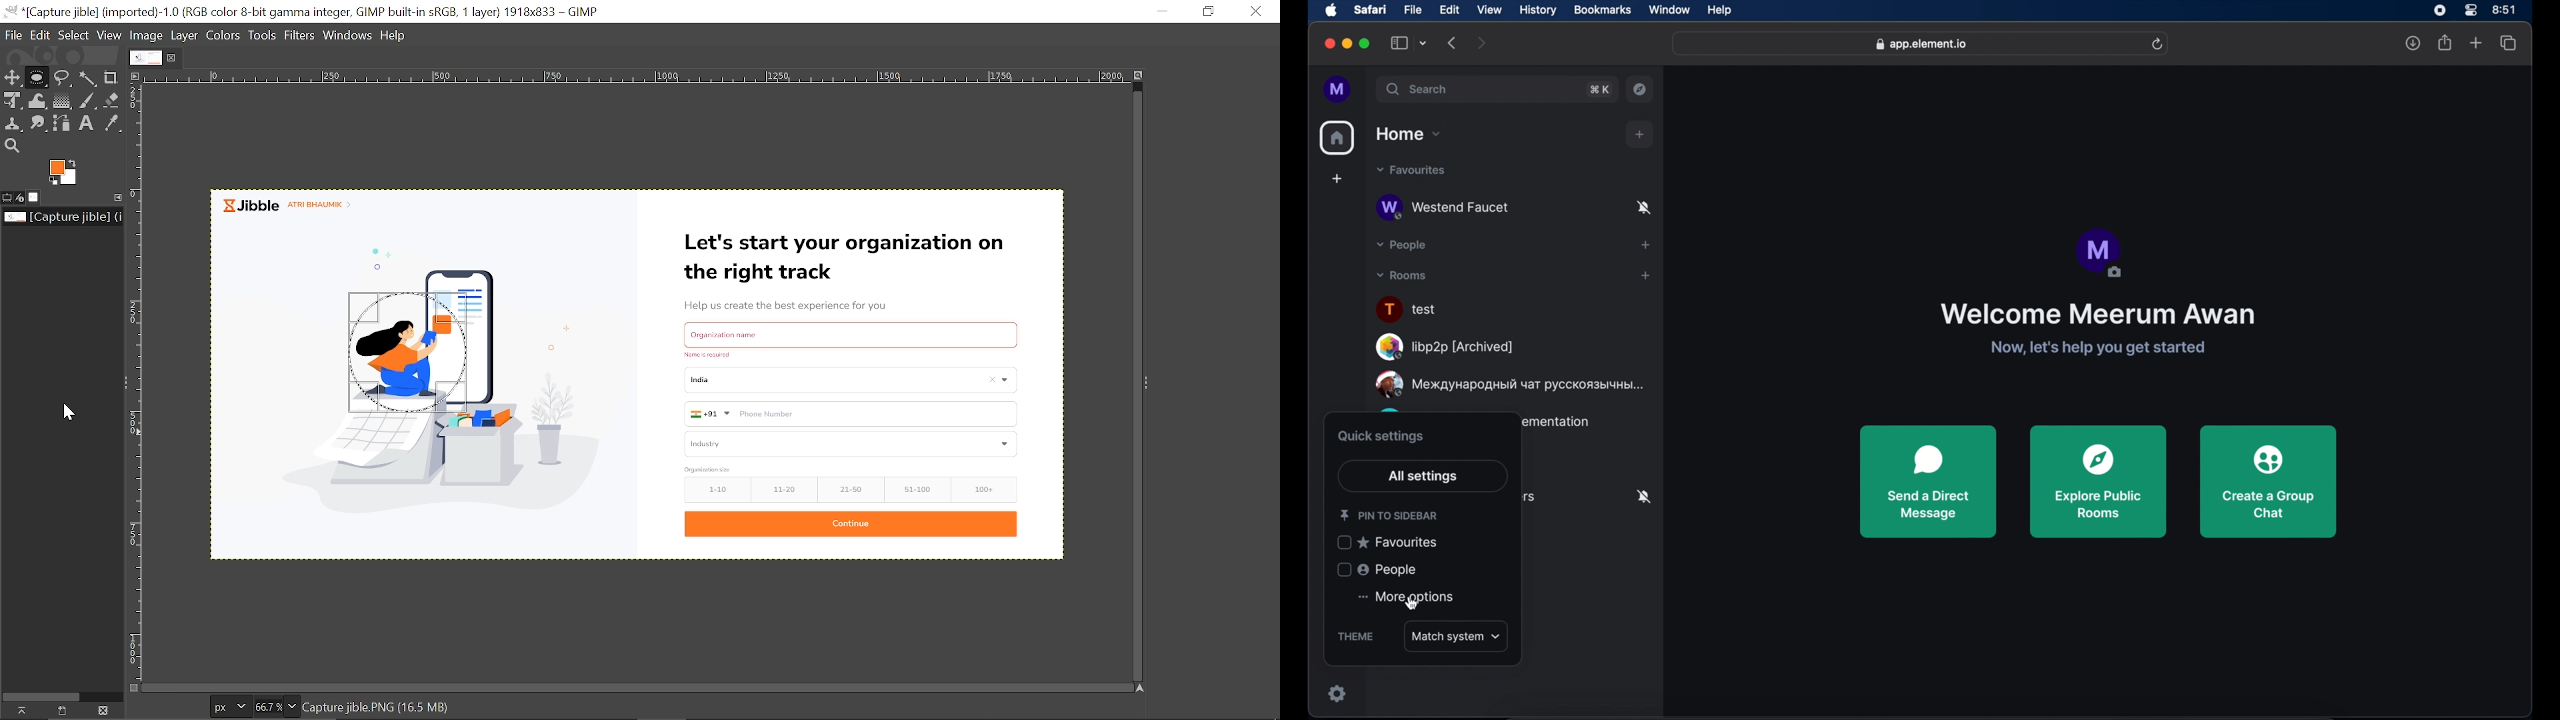 This screenshot has height=728, width=2576. Describe the element at coordinates (133, 686) in the screenshot. I see `Toggle quick mask on/off` at that location.